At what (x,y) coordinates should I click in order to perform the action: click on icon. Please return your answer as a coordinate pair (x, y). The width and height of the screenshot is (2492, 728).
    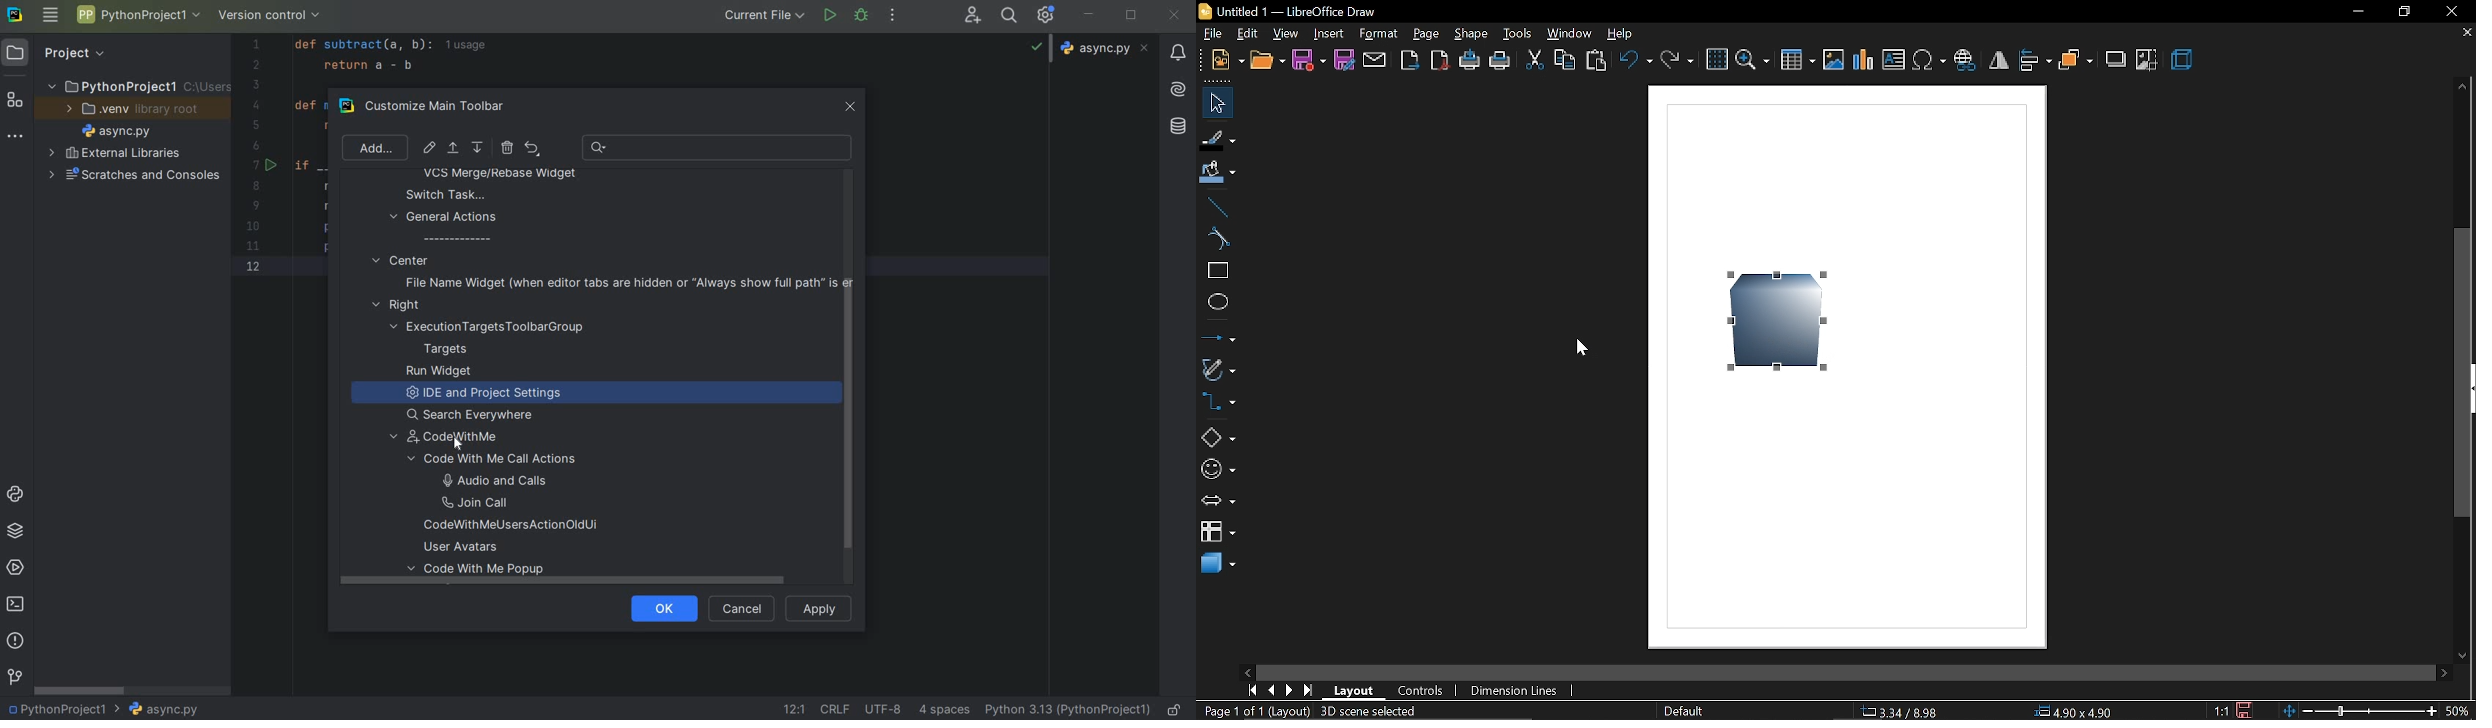
    Looking at the image, I should click on (1204, 11).